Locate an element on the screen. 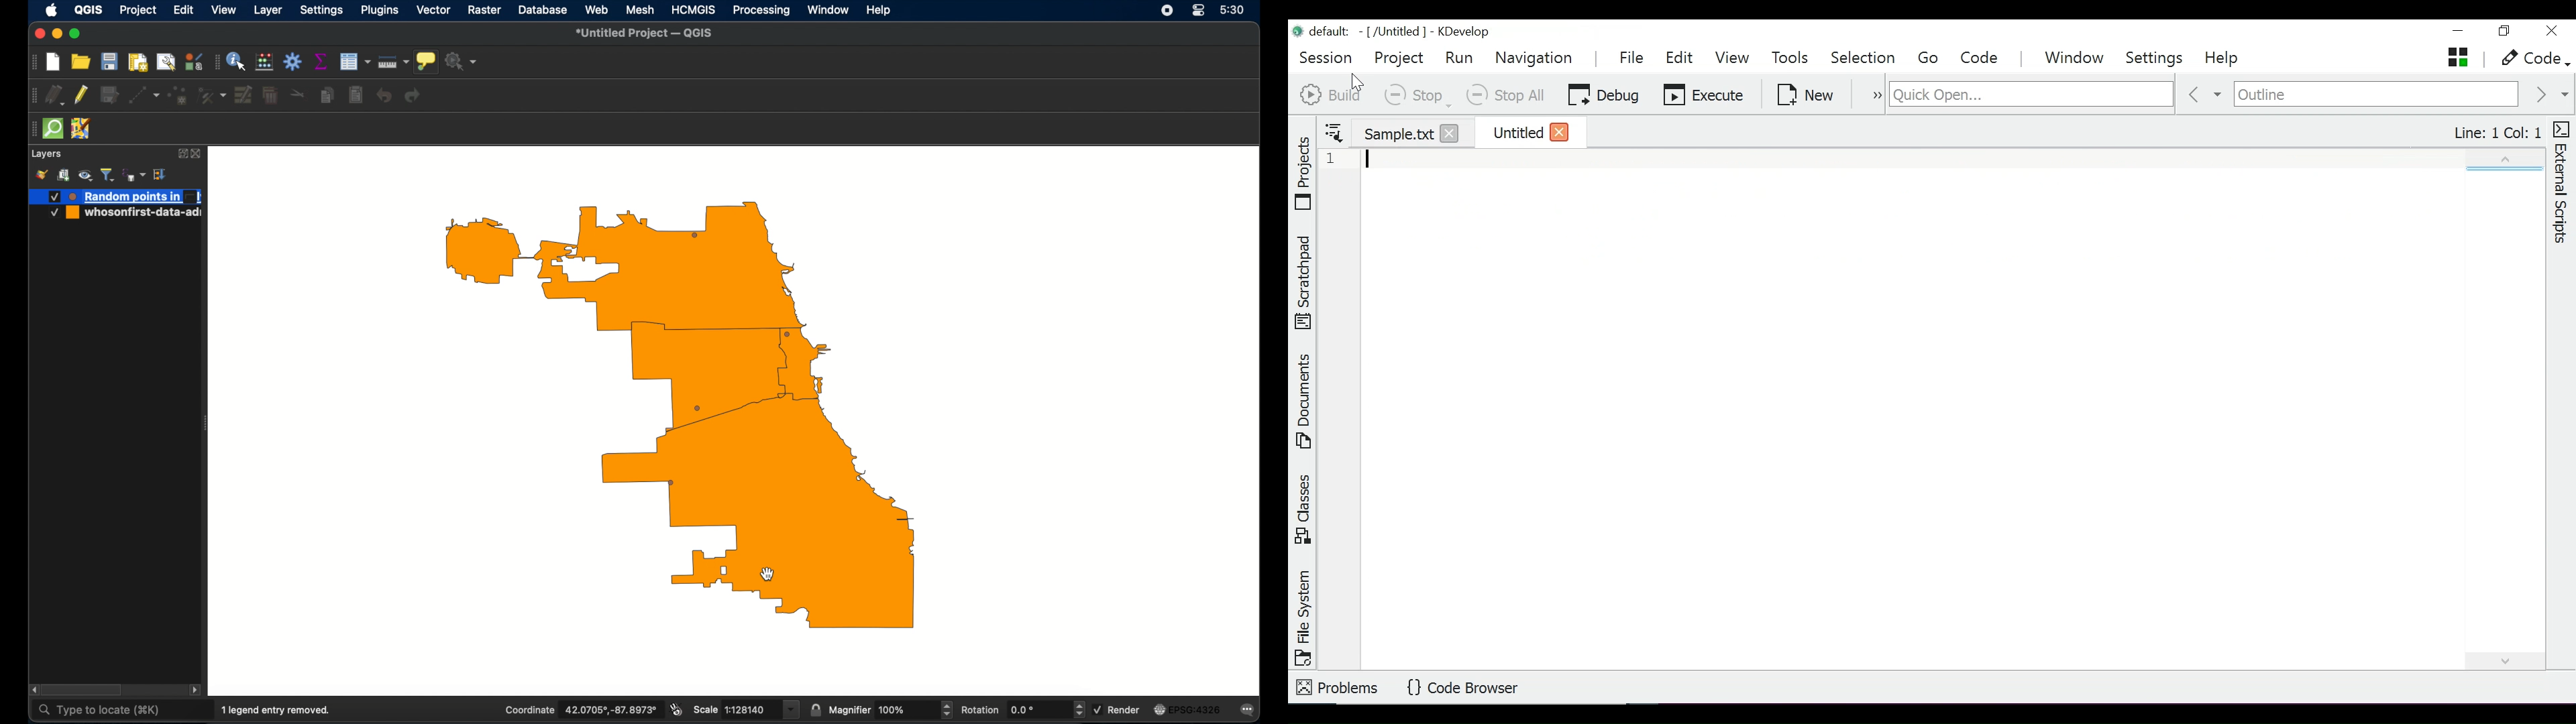  drag handle is located at coordinates (30, 95).